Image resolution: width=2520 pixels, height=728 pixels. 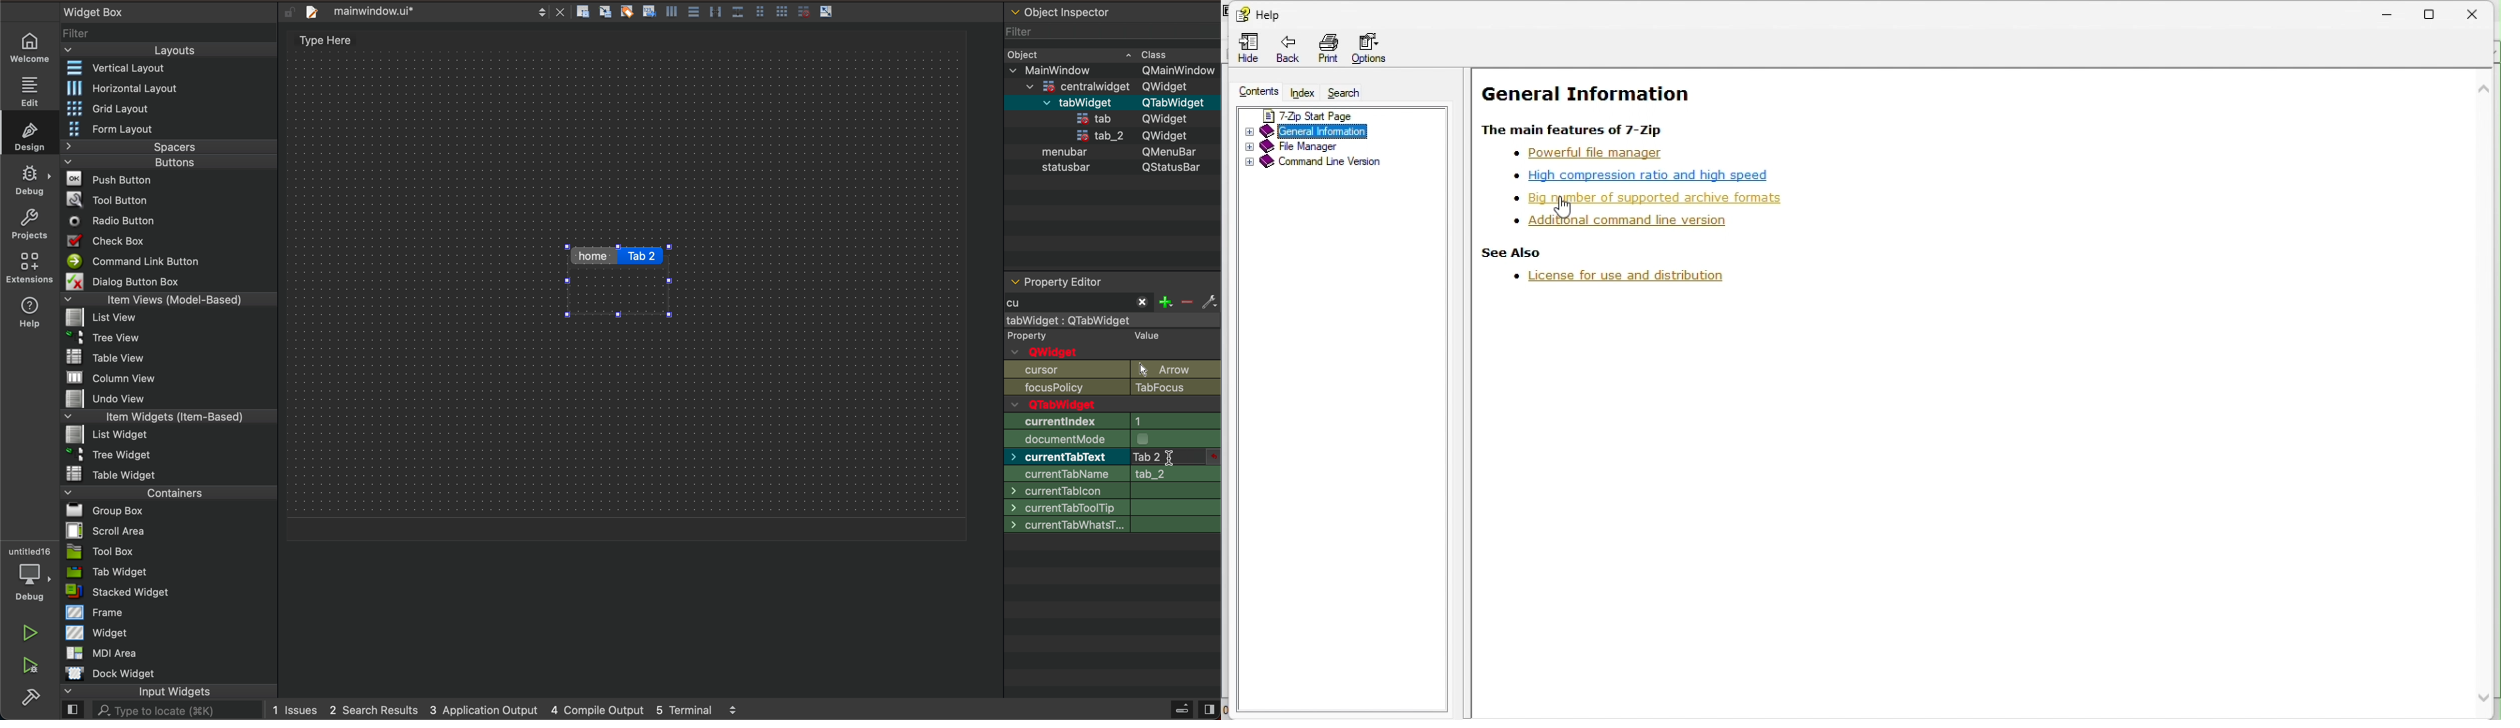 What do you see at coordinates (166, 491) in the screenshot?
I see `Containers` at bounding box center [166, 491].